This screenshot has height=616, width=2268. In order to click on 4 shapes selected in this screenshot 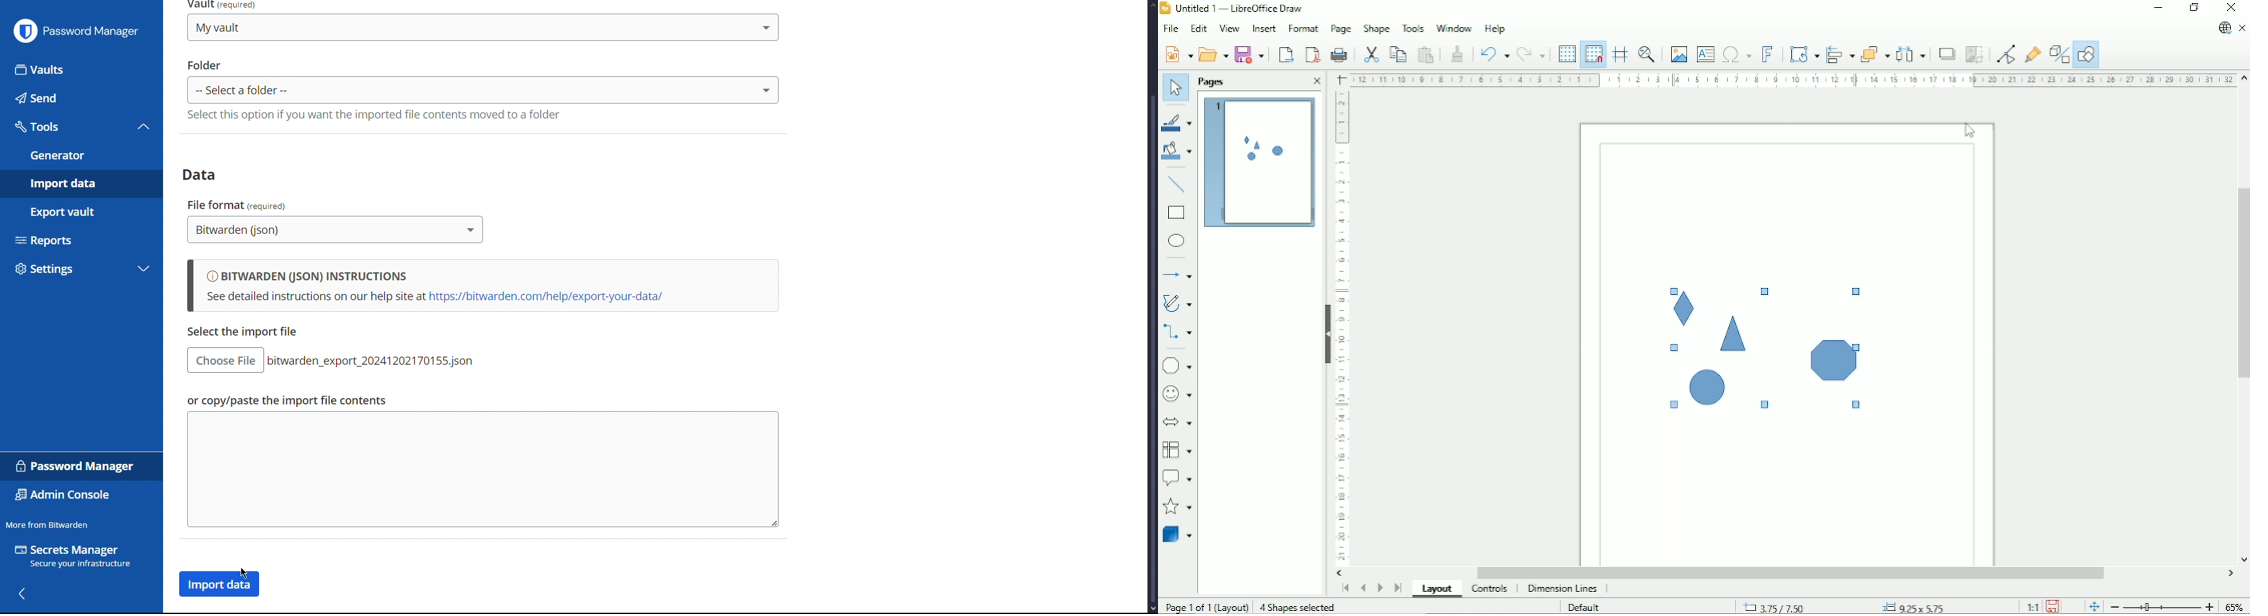, I will do `click(1301, 607)`.